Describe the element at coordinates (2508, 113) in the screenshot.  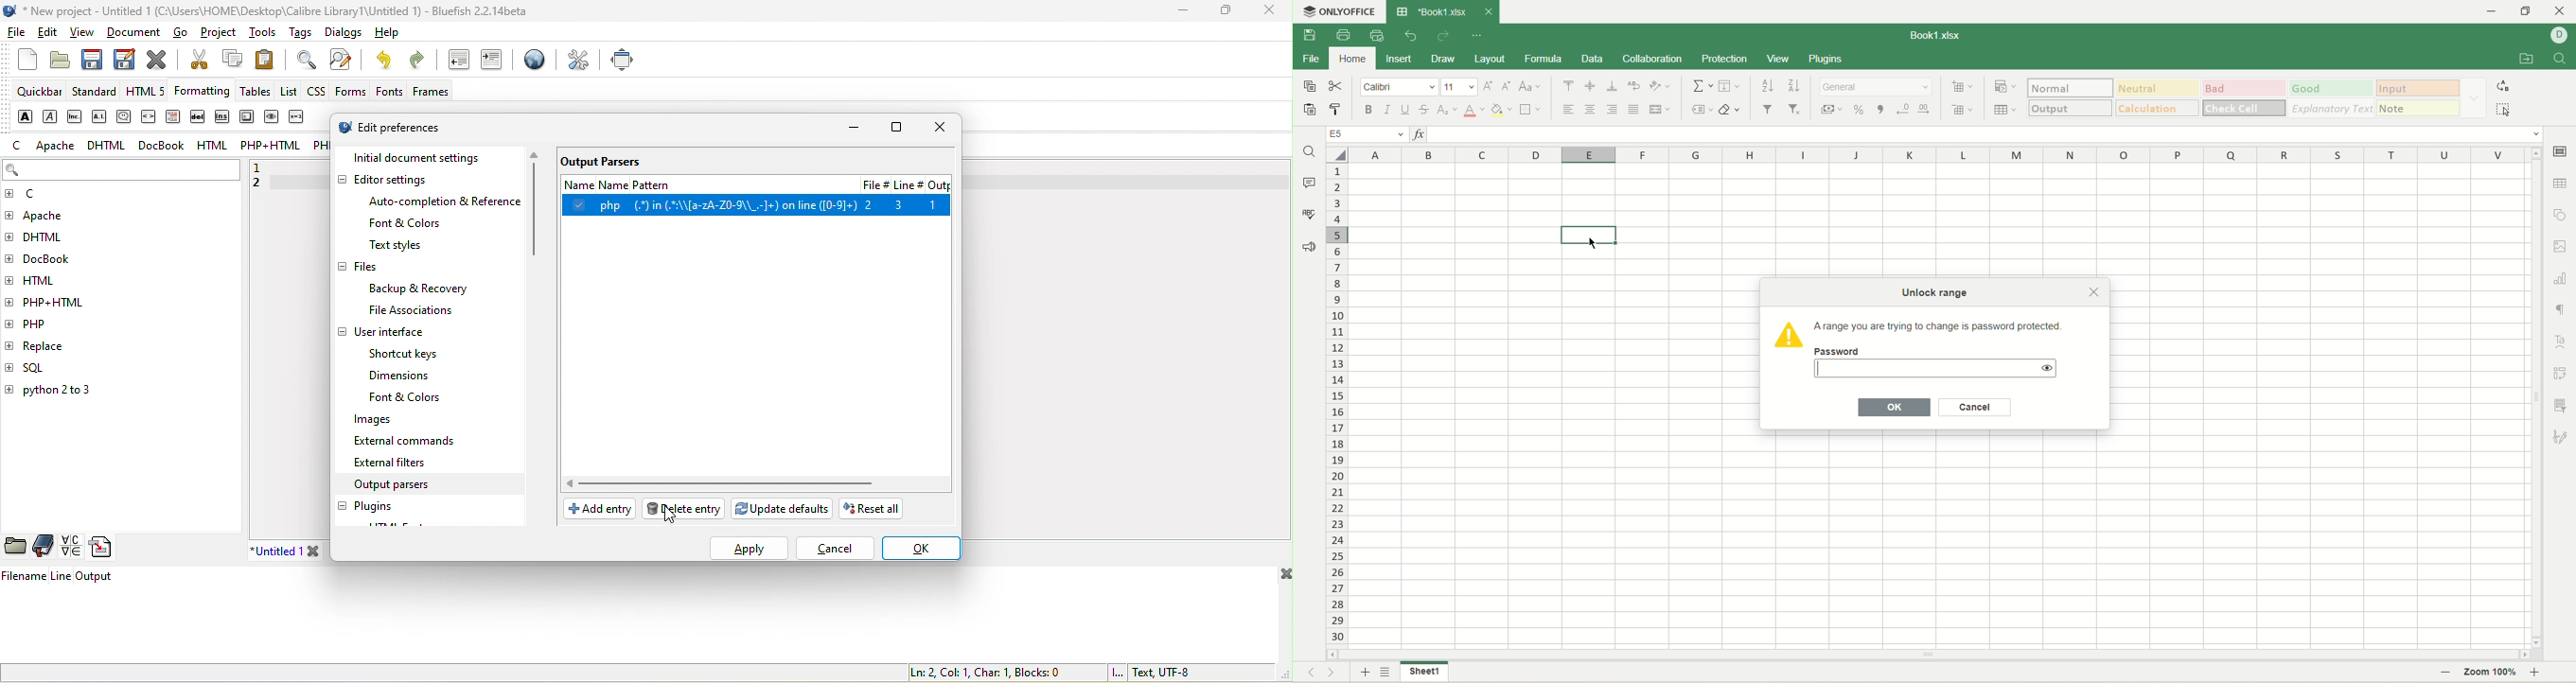
I see `select all` at that location.